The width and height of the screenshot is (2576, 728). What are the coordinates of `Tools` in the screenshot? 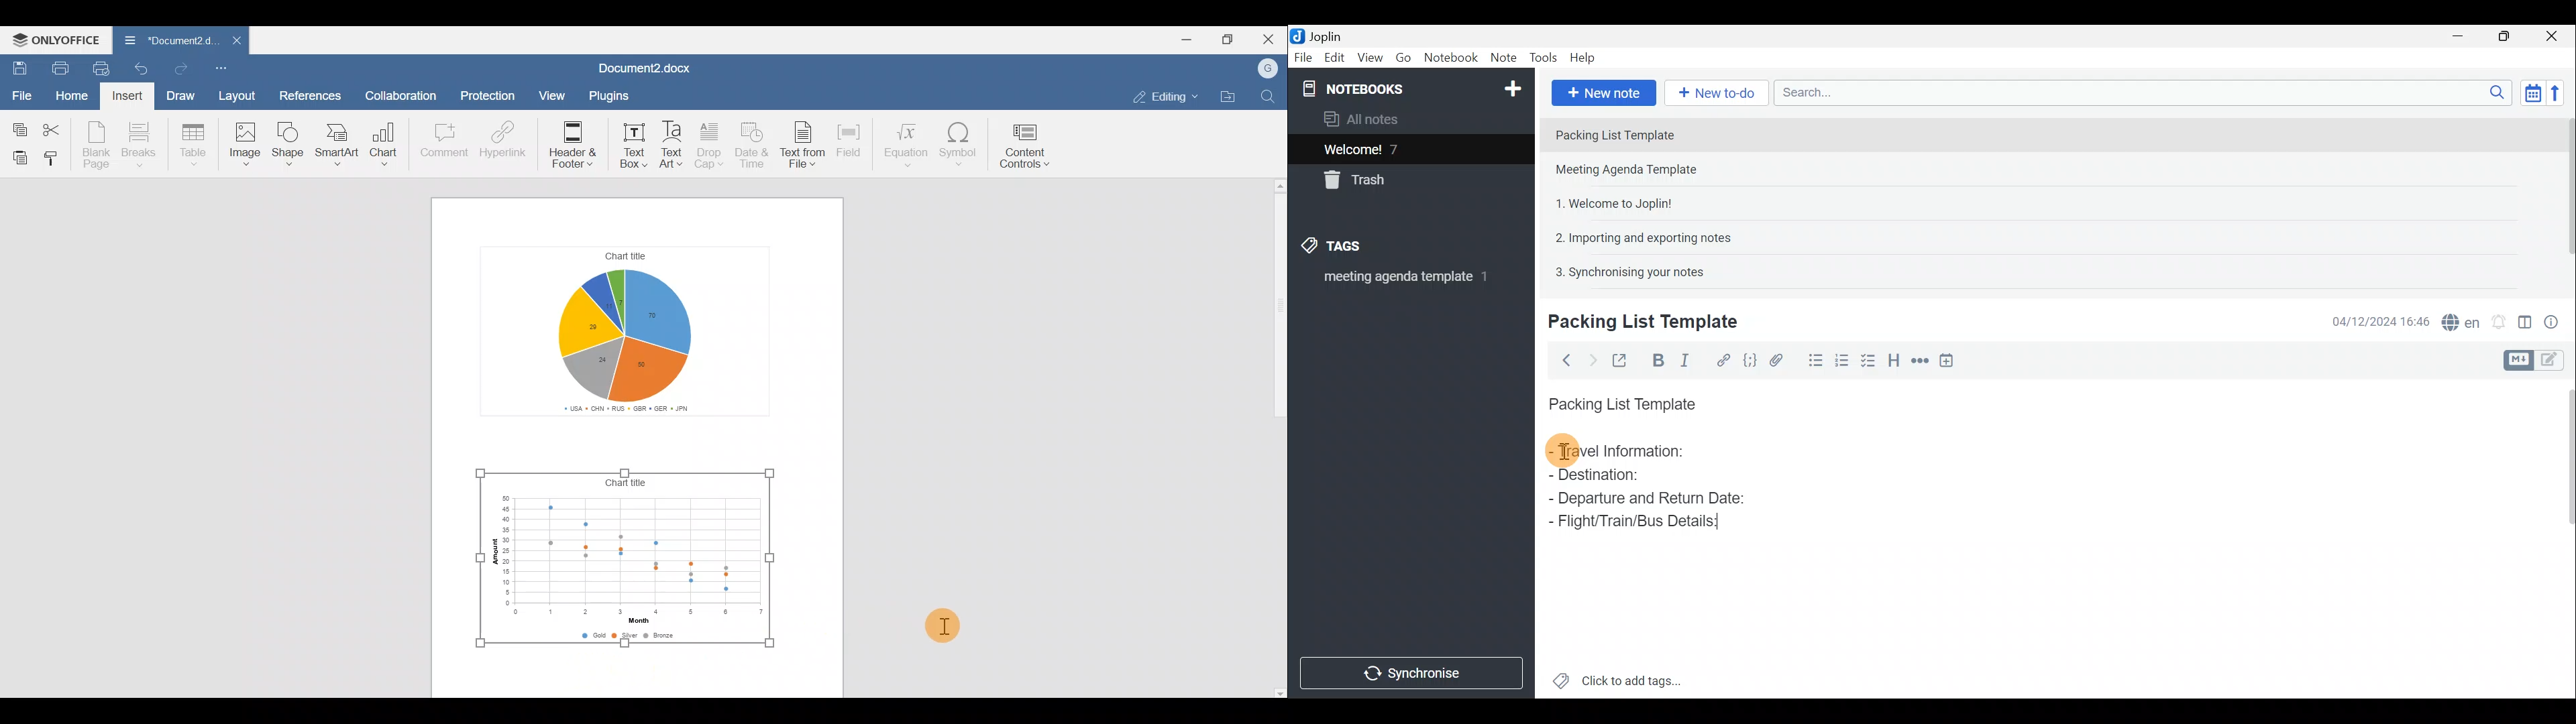 It's located at (1545, 58).